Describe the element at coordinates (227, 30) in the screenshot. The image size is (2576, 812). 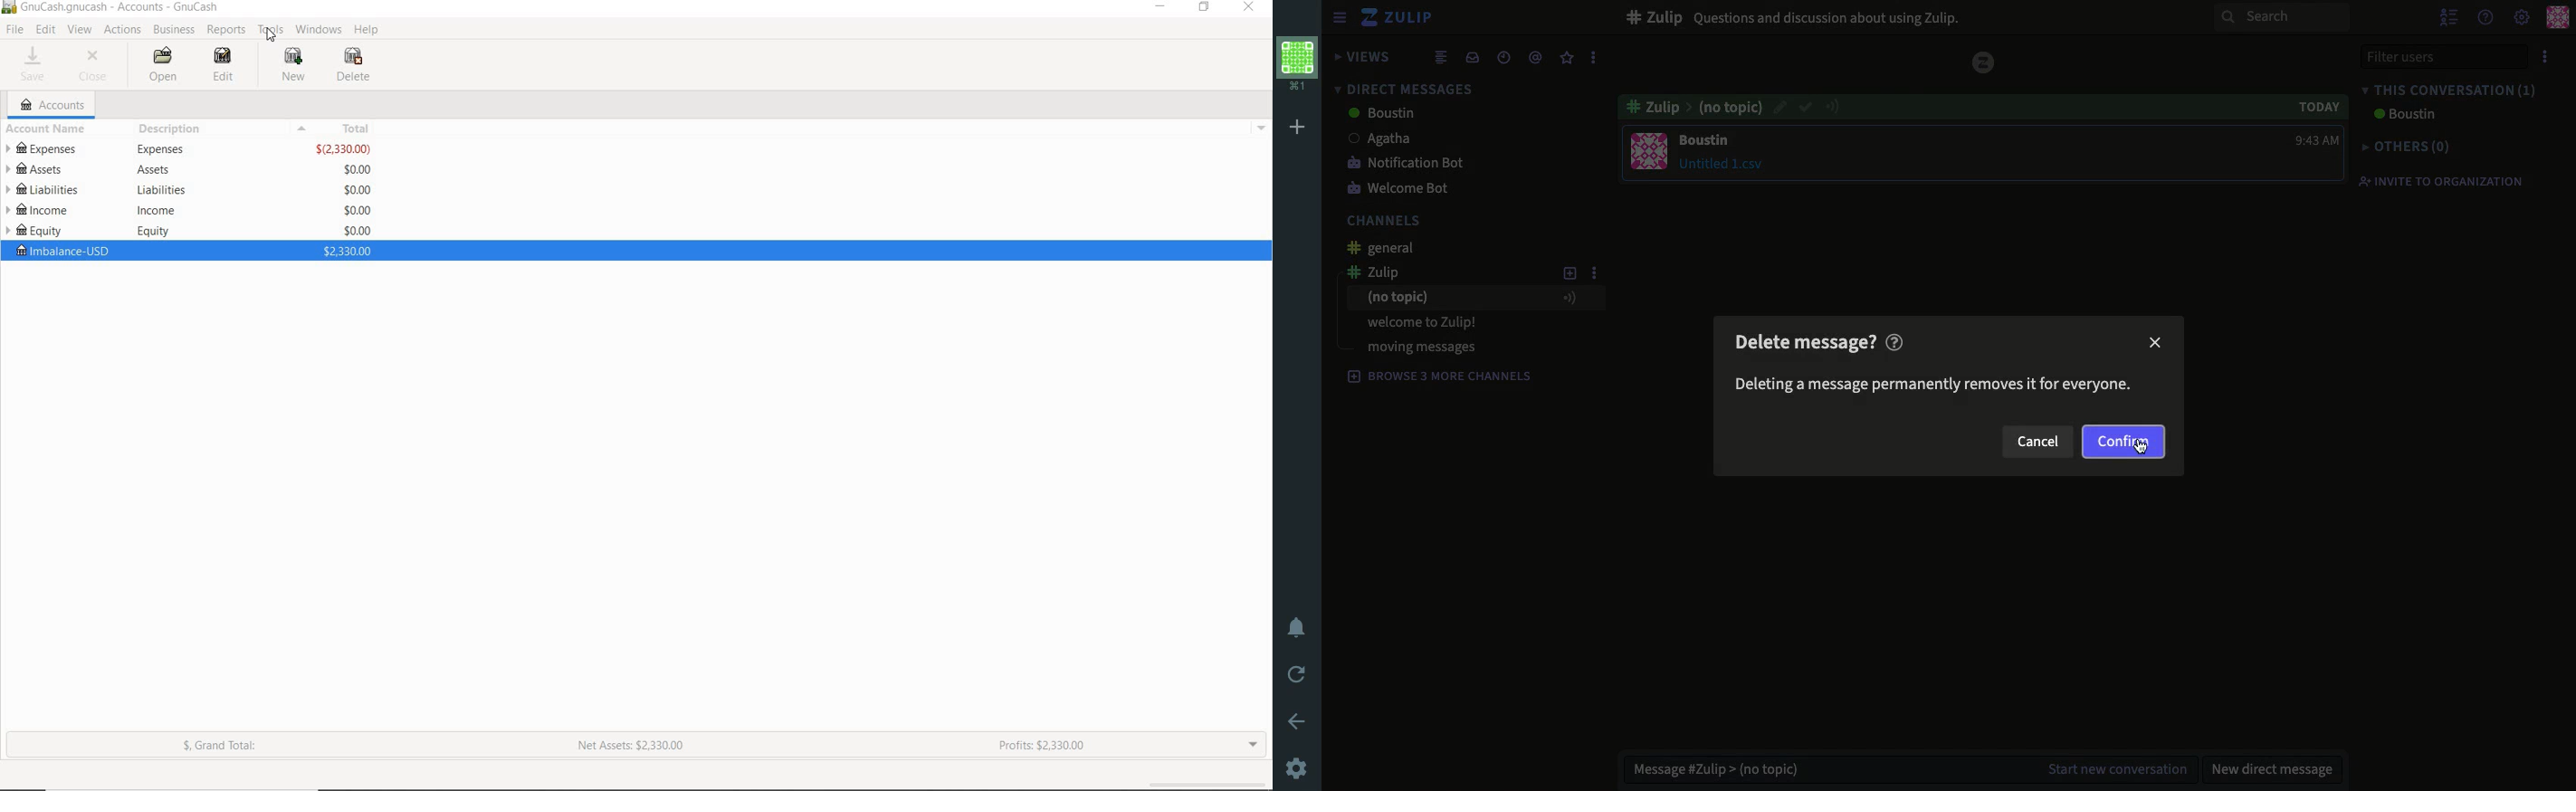
I see `REPORTS` at that location.